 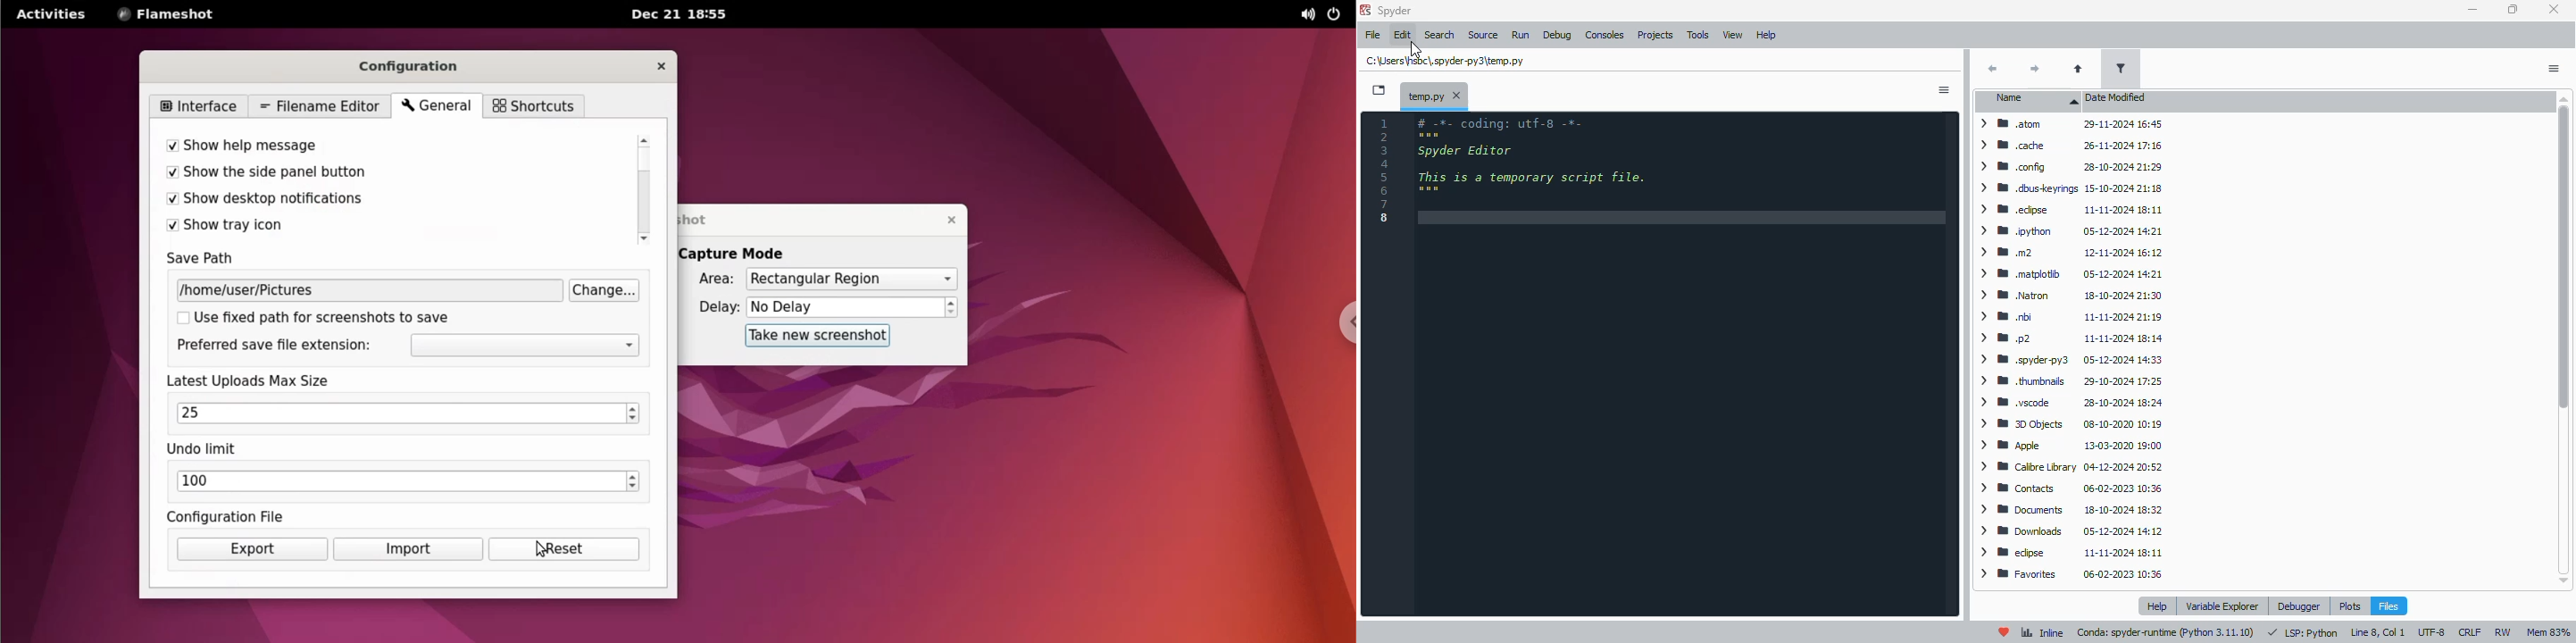 What do you see at coordinates (1943, 90) in the screenshot?
I see `options` at bounding box center [1943, 90].